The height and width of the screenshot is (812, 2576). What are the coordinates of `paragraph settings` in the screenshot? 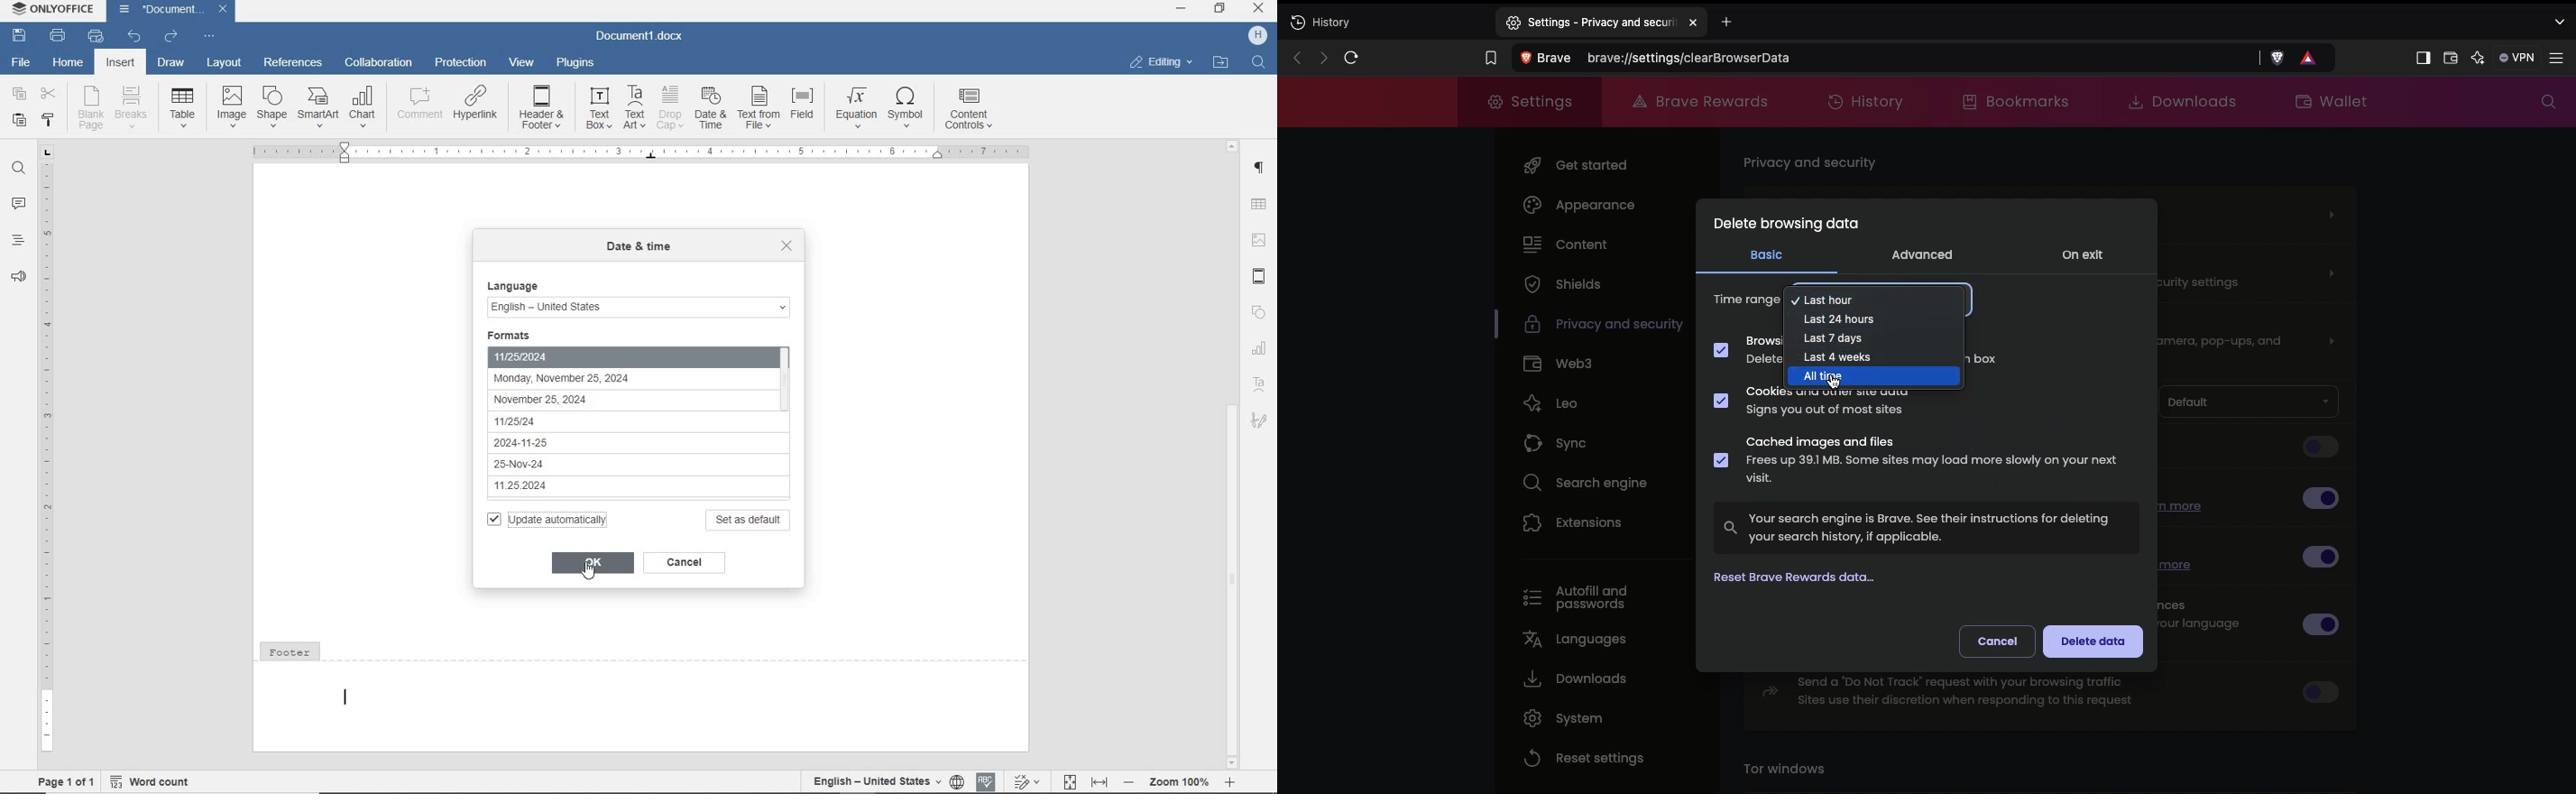 It's located at (1261, 170).